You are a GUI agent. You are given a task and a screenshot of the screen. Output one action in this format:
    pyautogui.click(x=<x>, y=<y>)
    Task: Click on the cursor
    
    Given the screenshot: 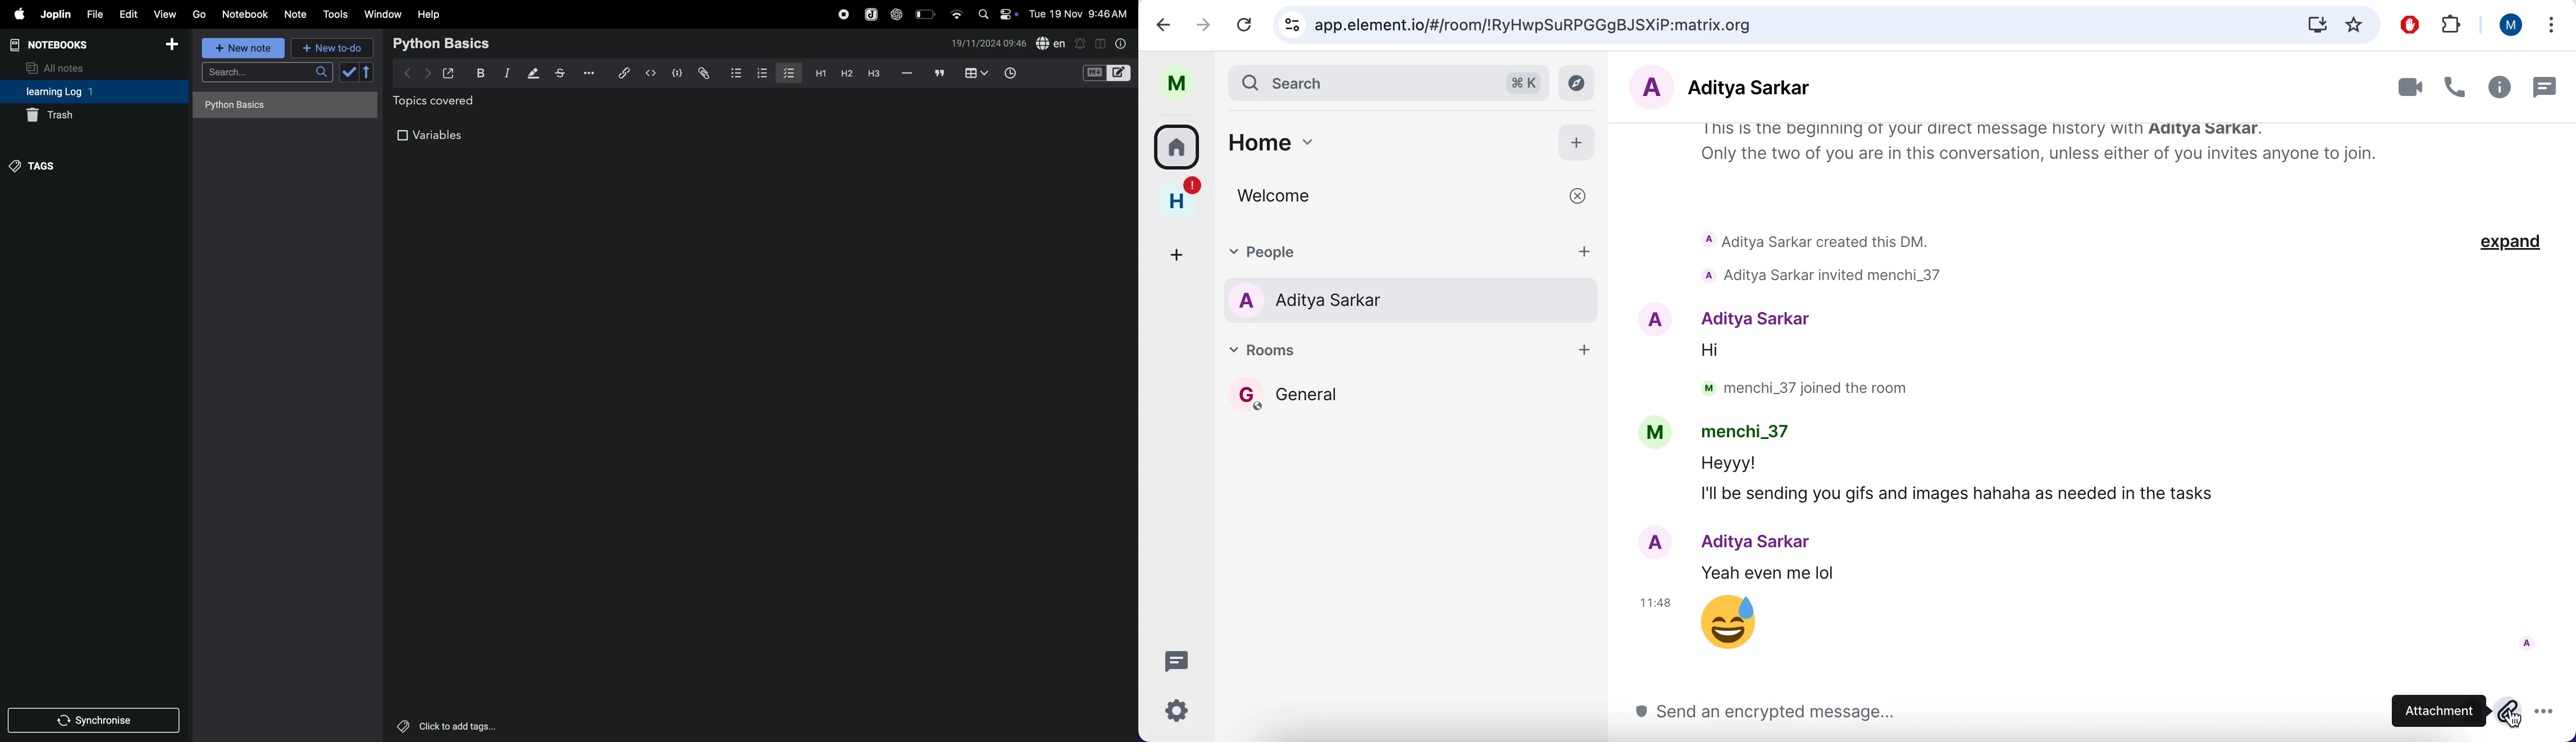 What is the action you would take?
    pyautogui.click(x=2509, y=720)
    